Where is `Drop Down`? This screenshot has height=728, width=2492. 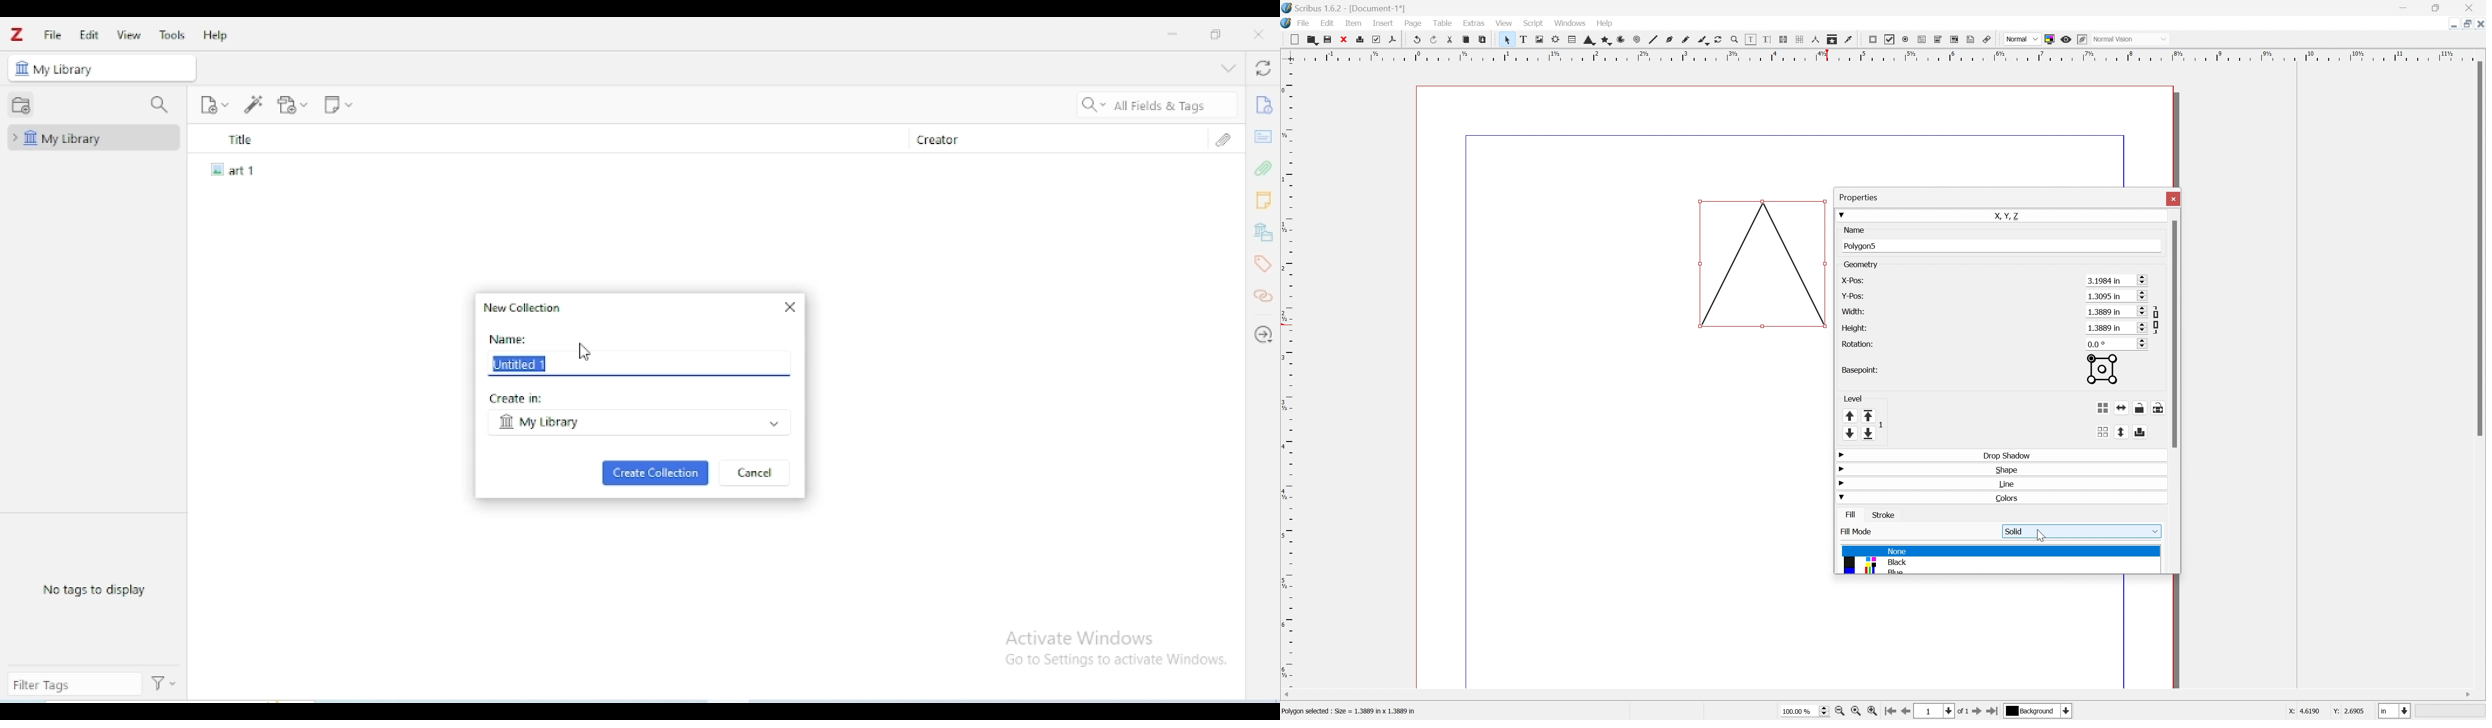 Drop Down is located at coordinates (1840, 484).